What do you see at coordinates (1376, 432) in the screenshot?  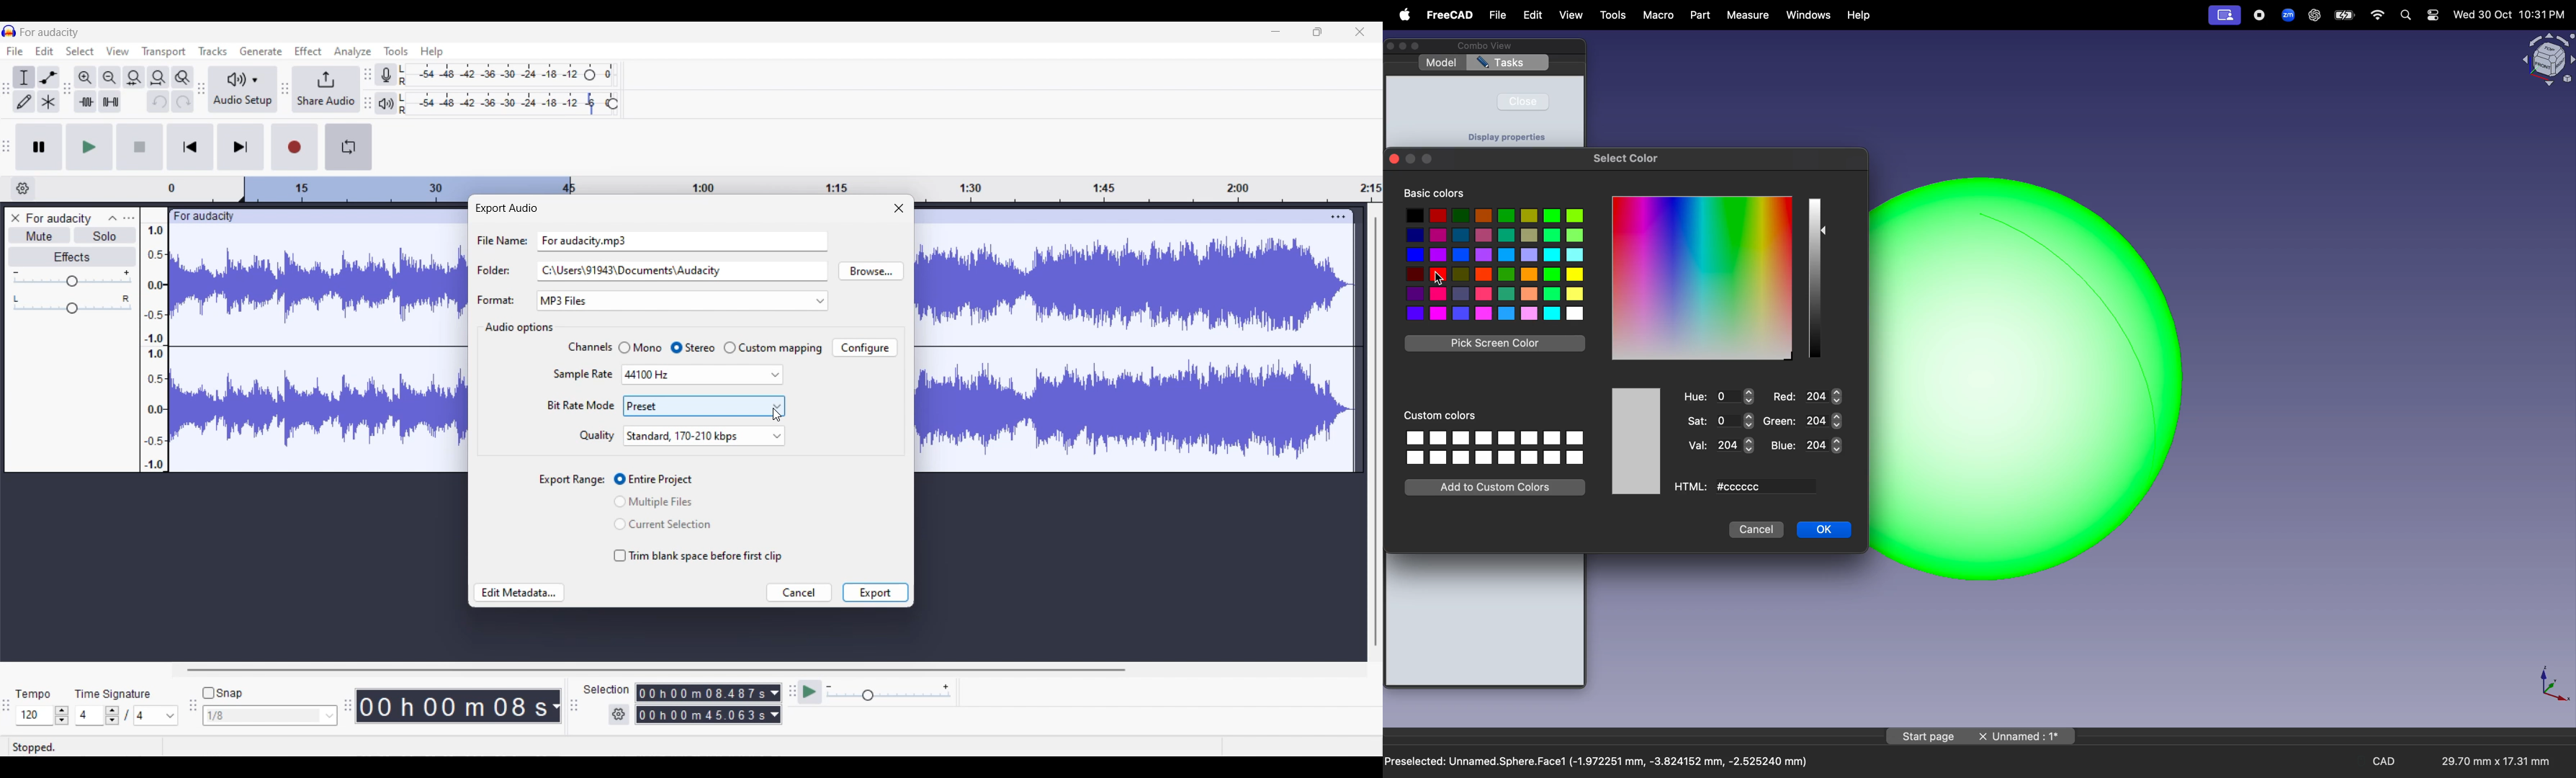 I see `Vertical slide bar` at bounding box center [1376, 432].